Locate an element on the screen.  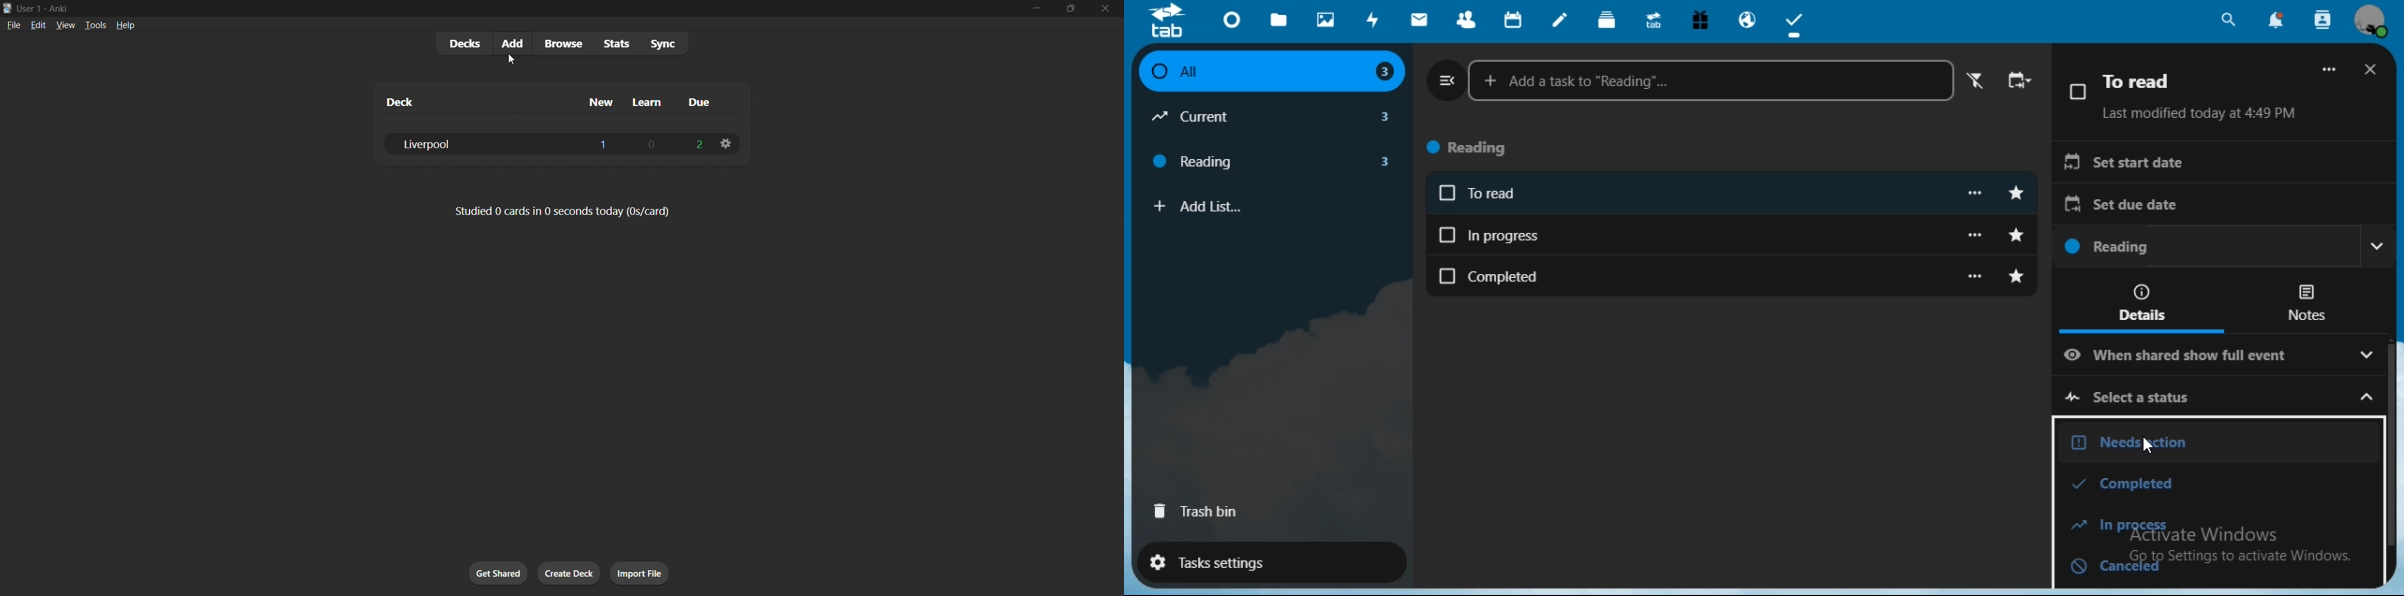
close is located at coordinates (2373, 72).